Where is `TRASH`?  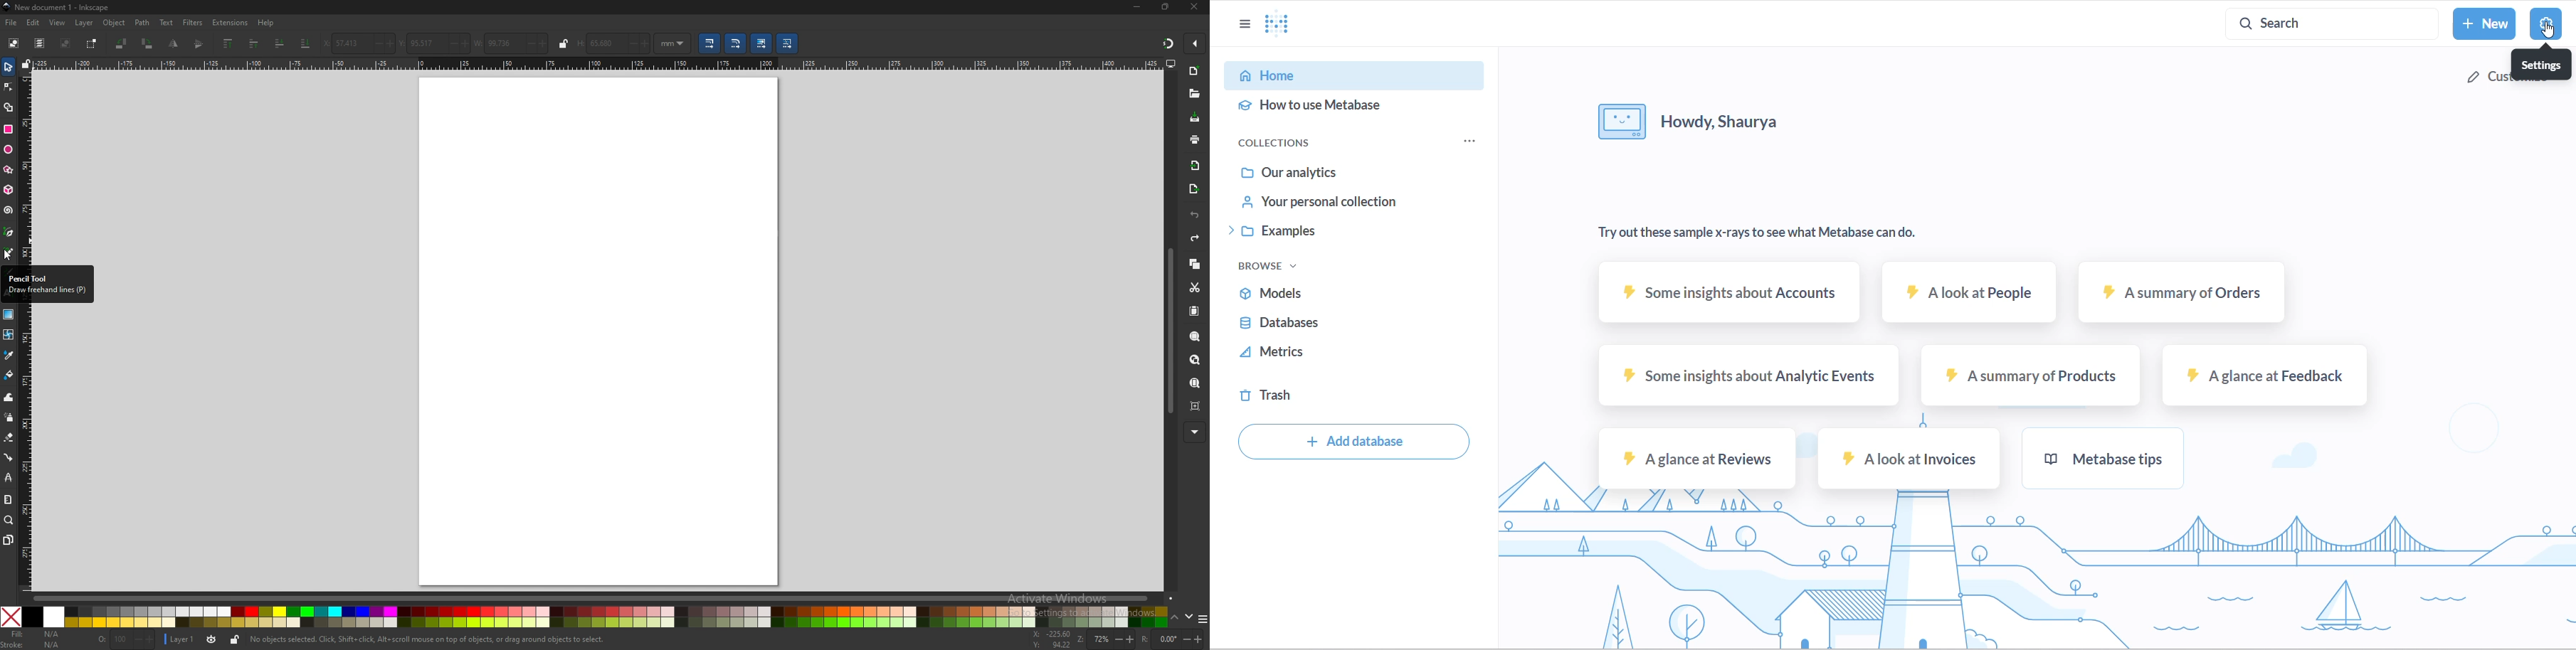 TRASH is located at coordinates (1296, 398).